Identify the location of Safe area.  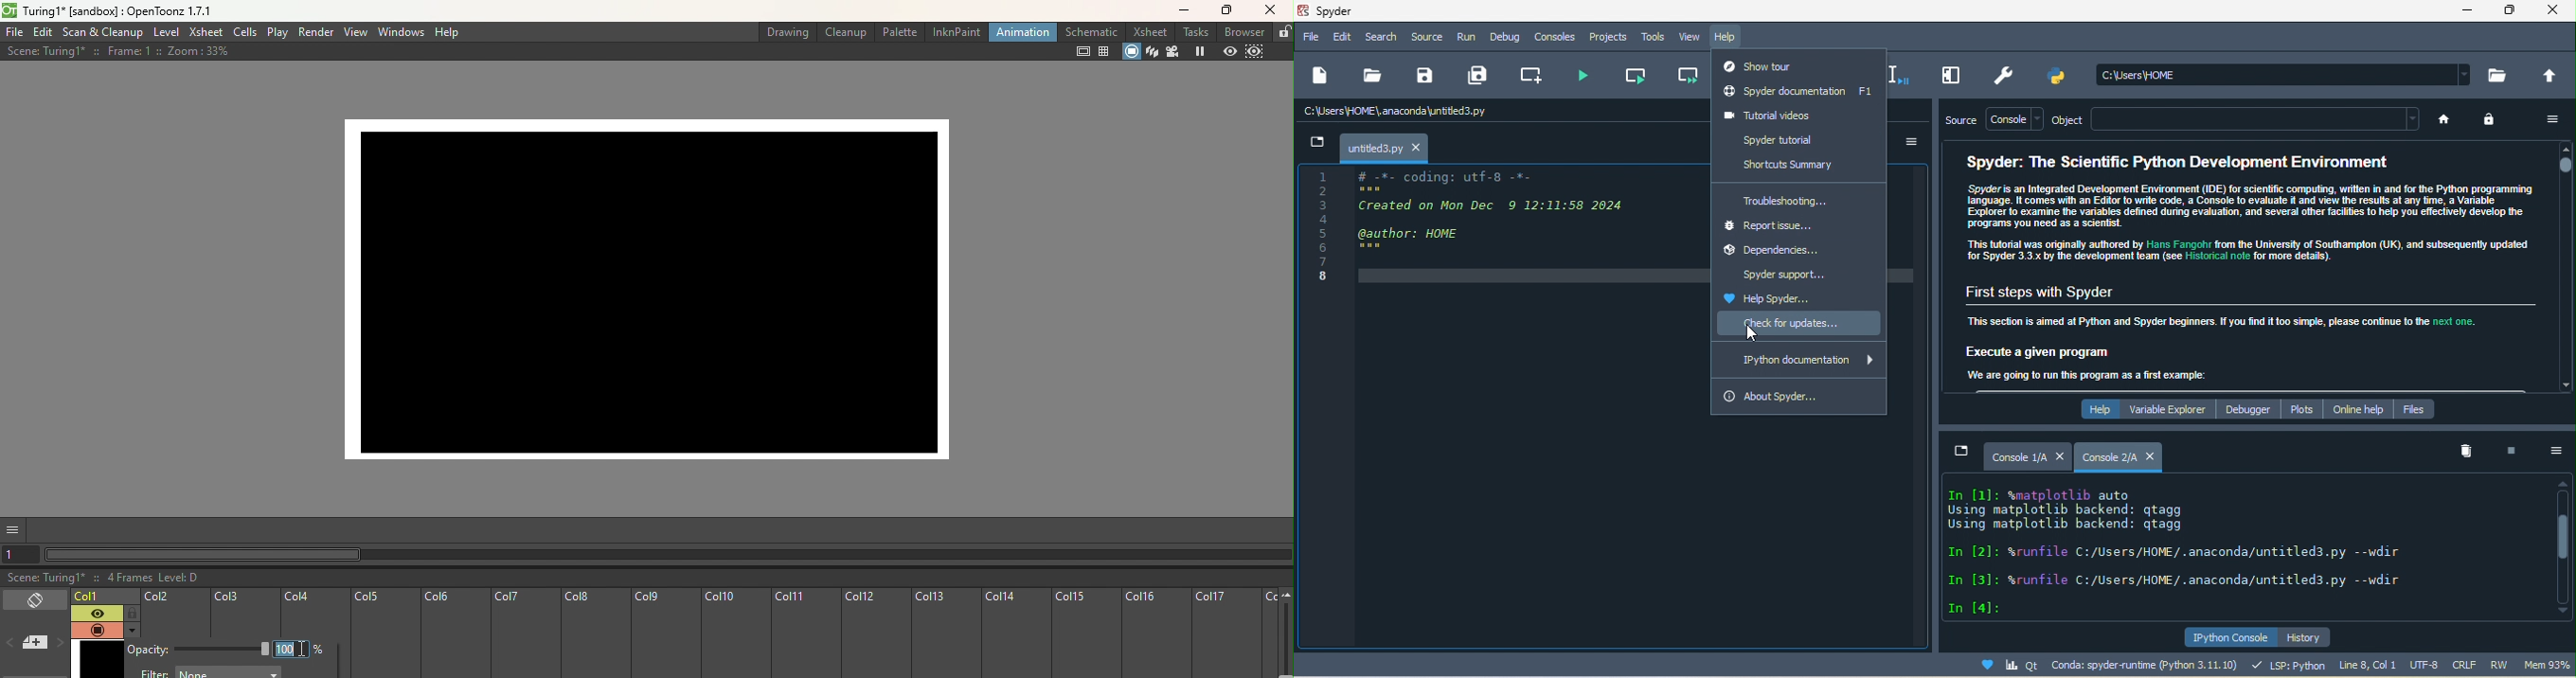
(1079, 52).